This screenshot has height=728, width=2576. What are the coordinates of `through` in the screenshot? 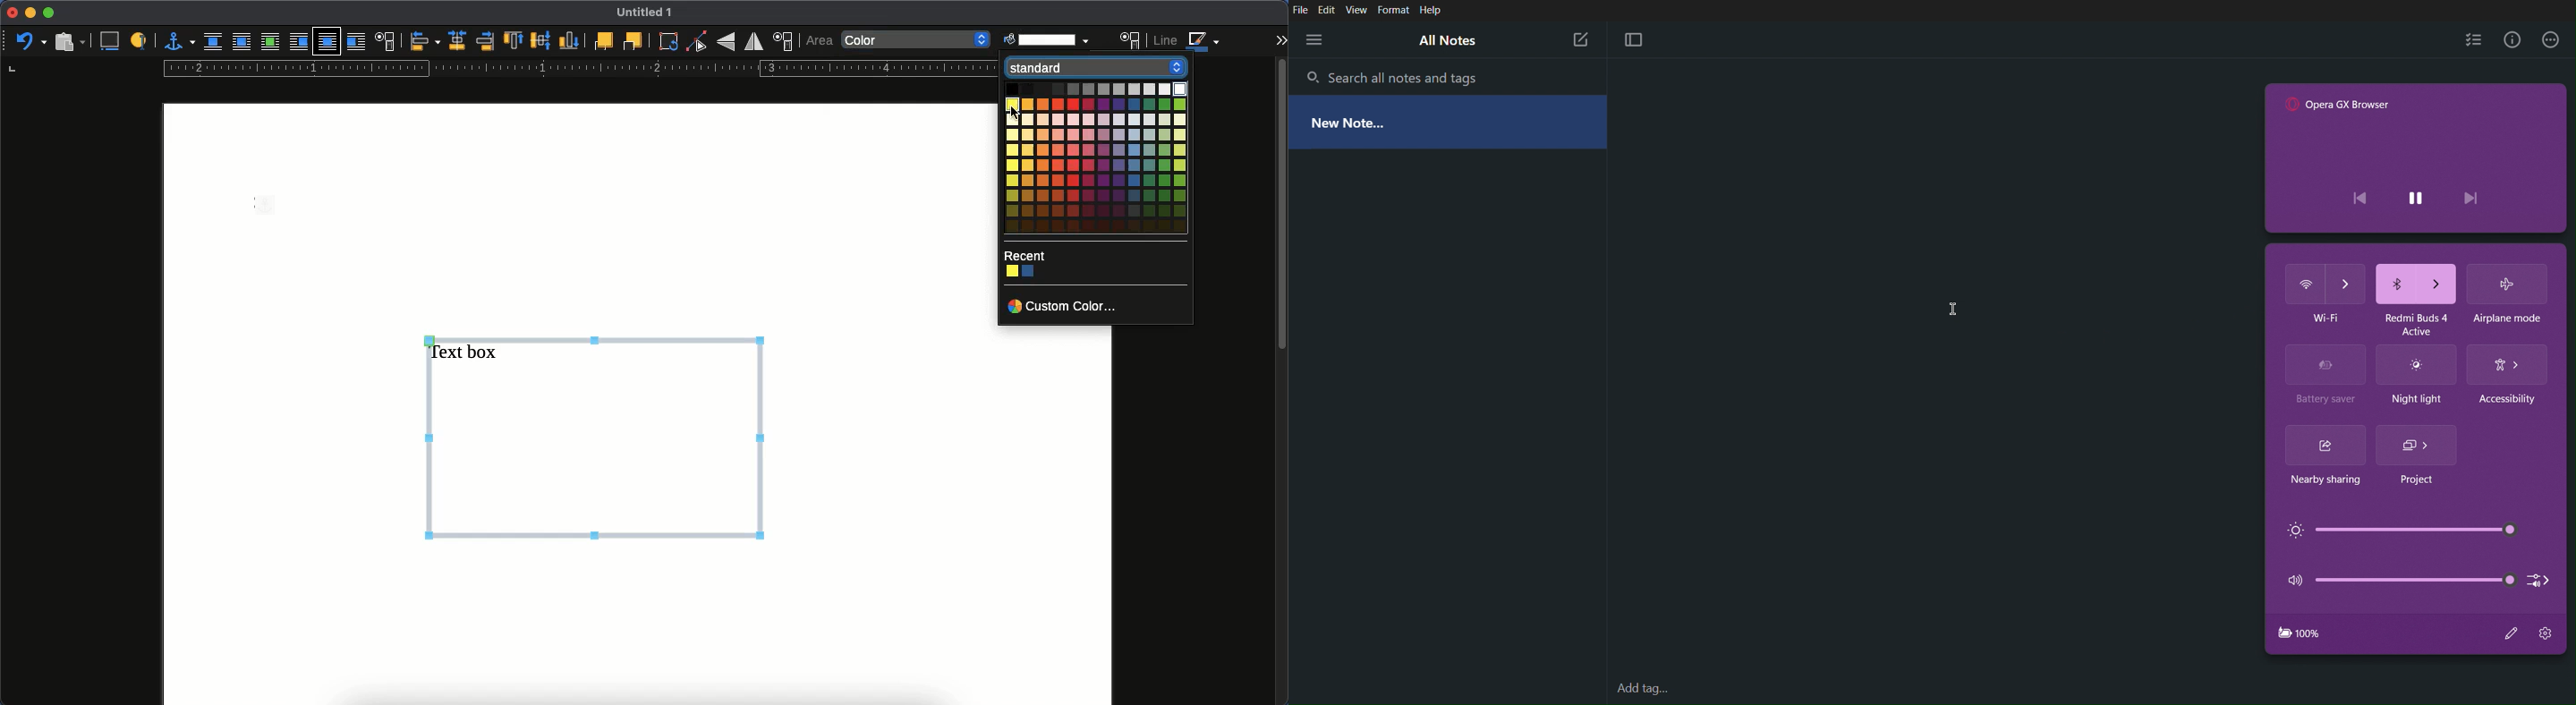 It's located at (327, 42).